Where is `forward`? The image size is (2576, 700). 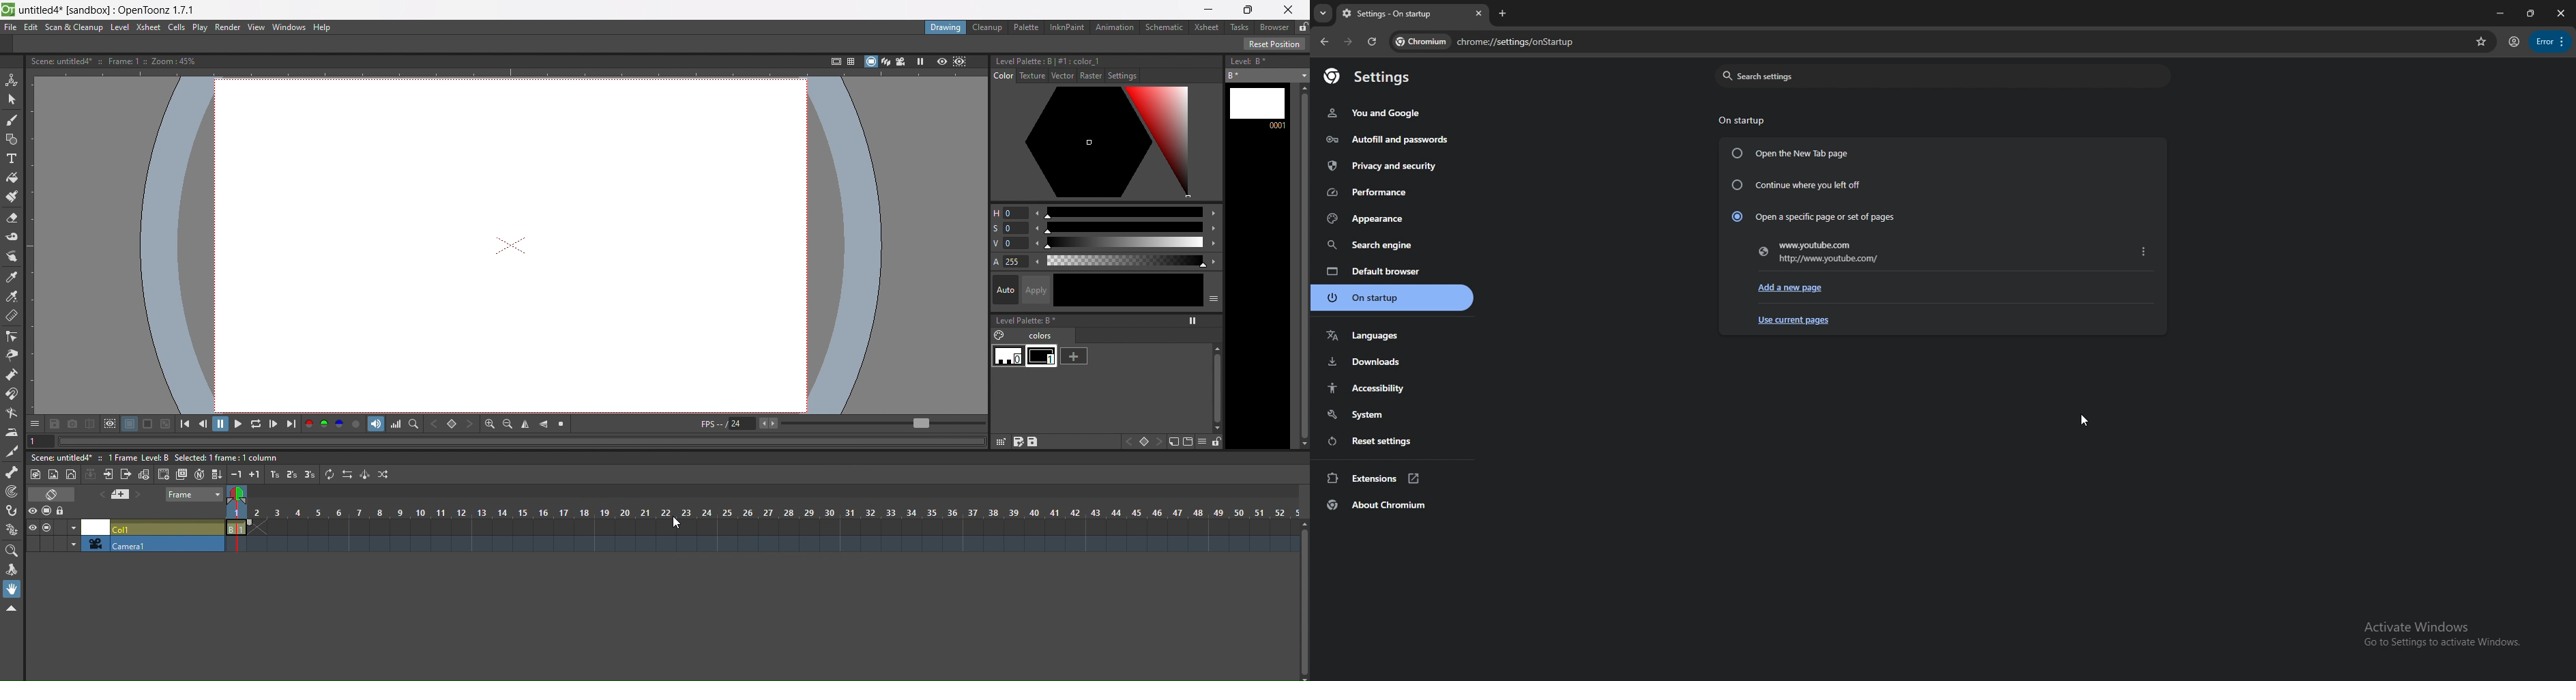
forward is located at coordinates (1348, 42).